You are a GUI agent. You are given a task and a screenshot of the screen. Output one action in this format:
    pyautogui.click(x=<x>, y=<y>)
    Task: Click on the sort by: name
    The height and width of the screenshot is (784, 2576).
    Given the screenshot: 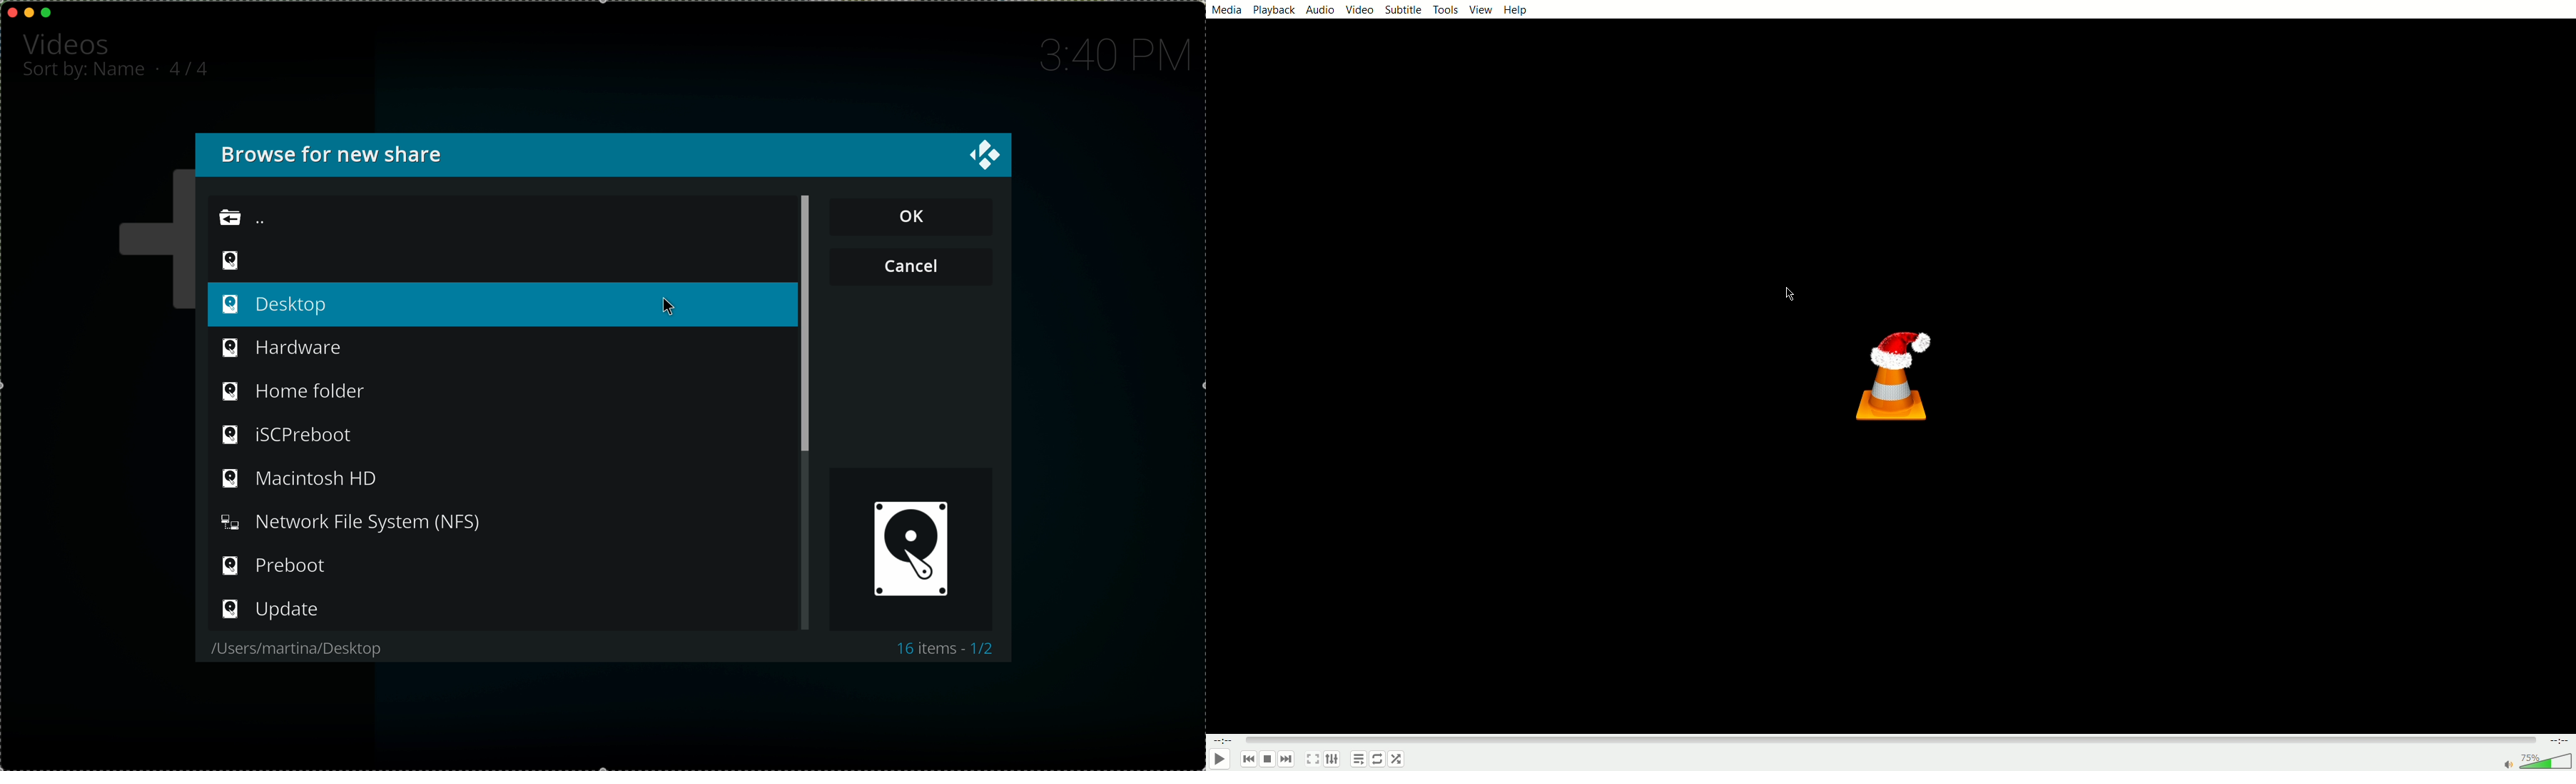 What is the action you would take?
    pyautogui.click(x=85, y=73)
    